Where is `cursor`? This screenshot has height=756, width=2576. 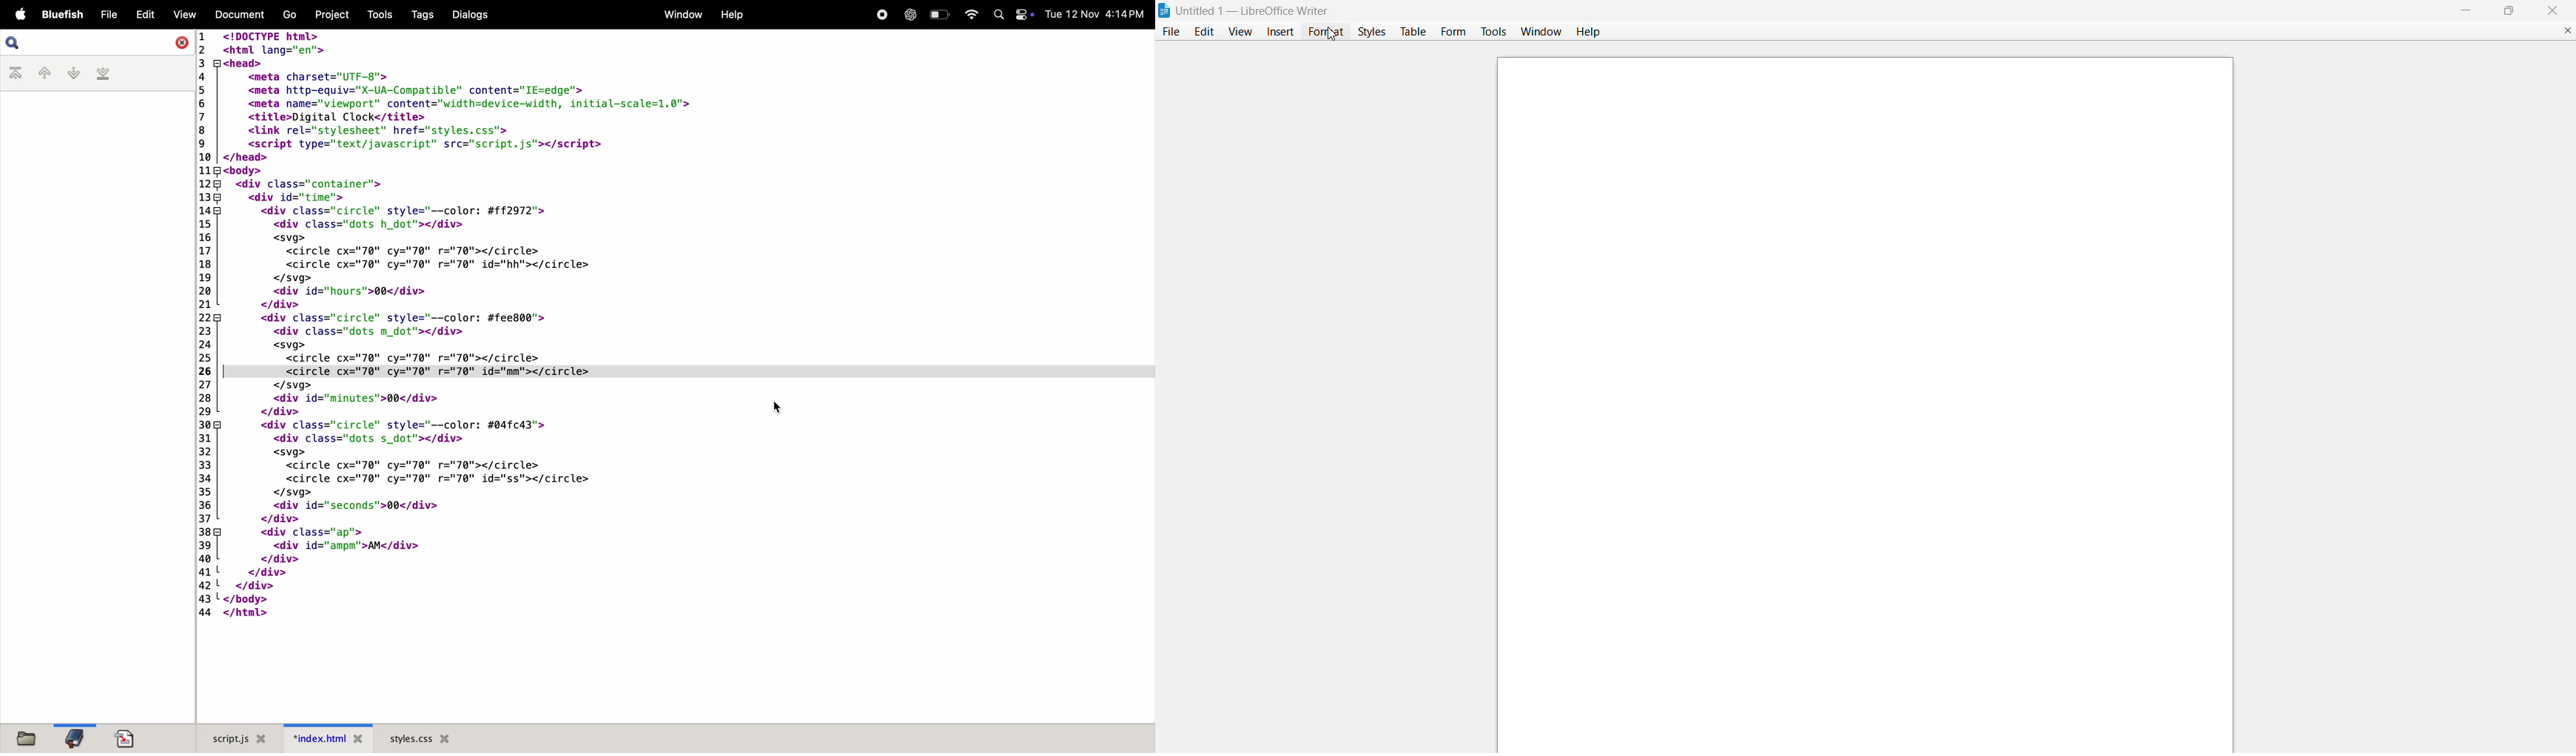 cursor is located at coordinates (1327, 34).